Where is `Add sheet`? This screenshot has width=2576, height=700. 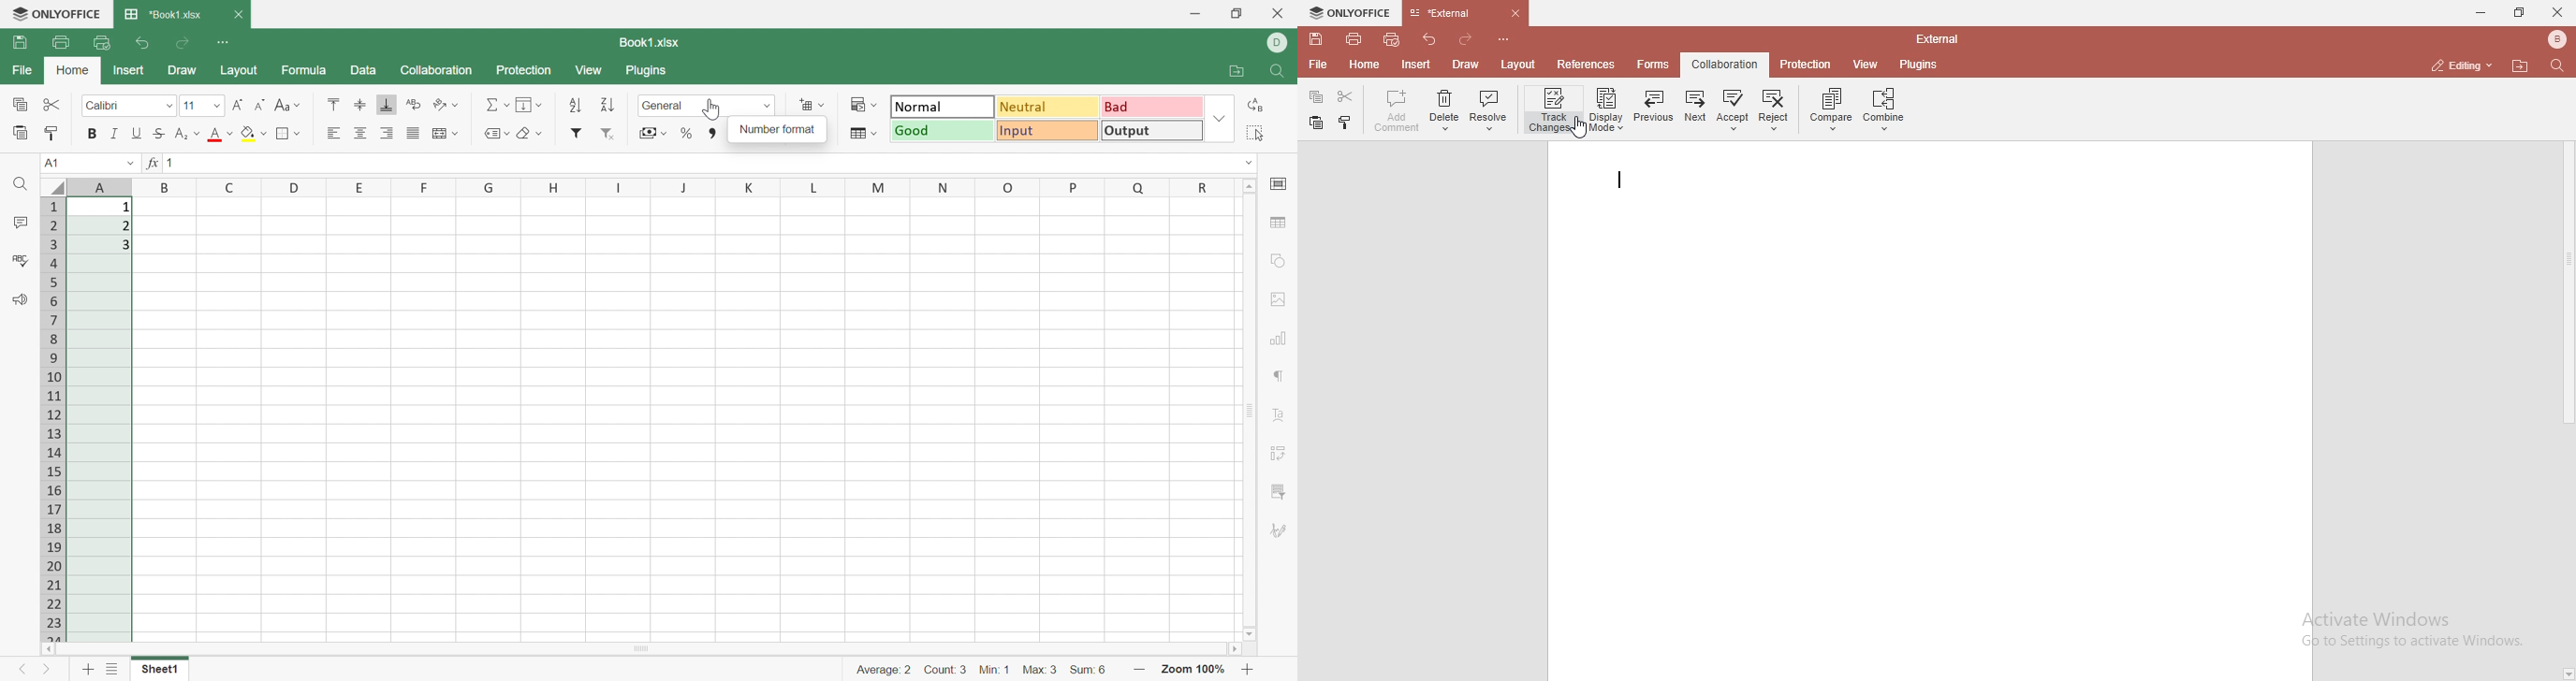 Add sheet is located at coordinates (87, 672).